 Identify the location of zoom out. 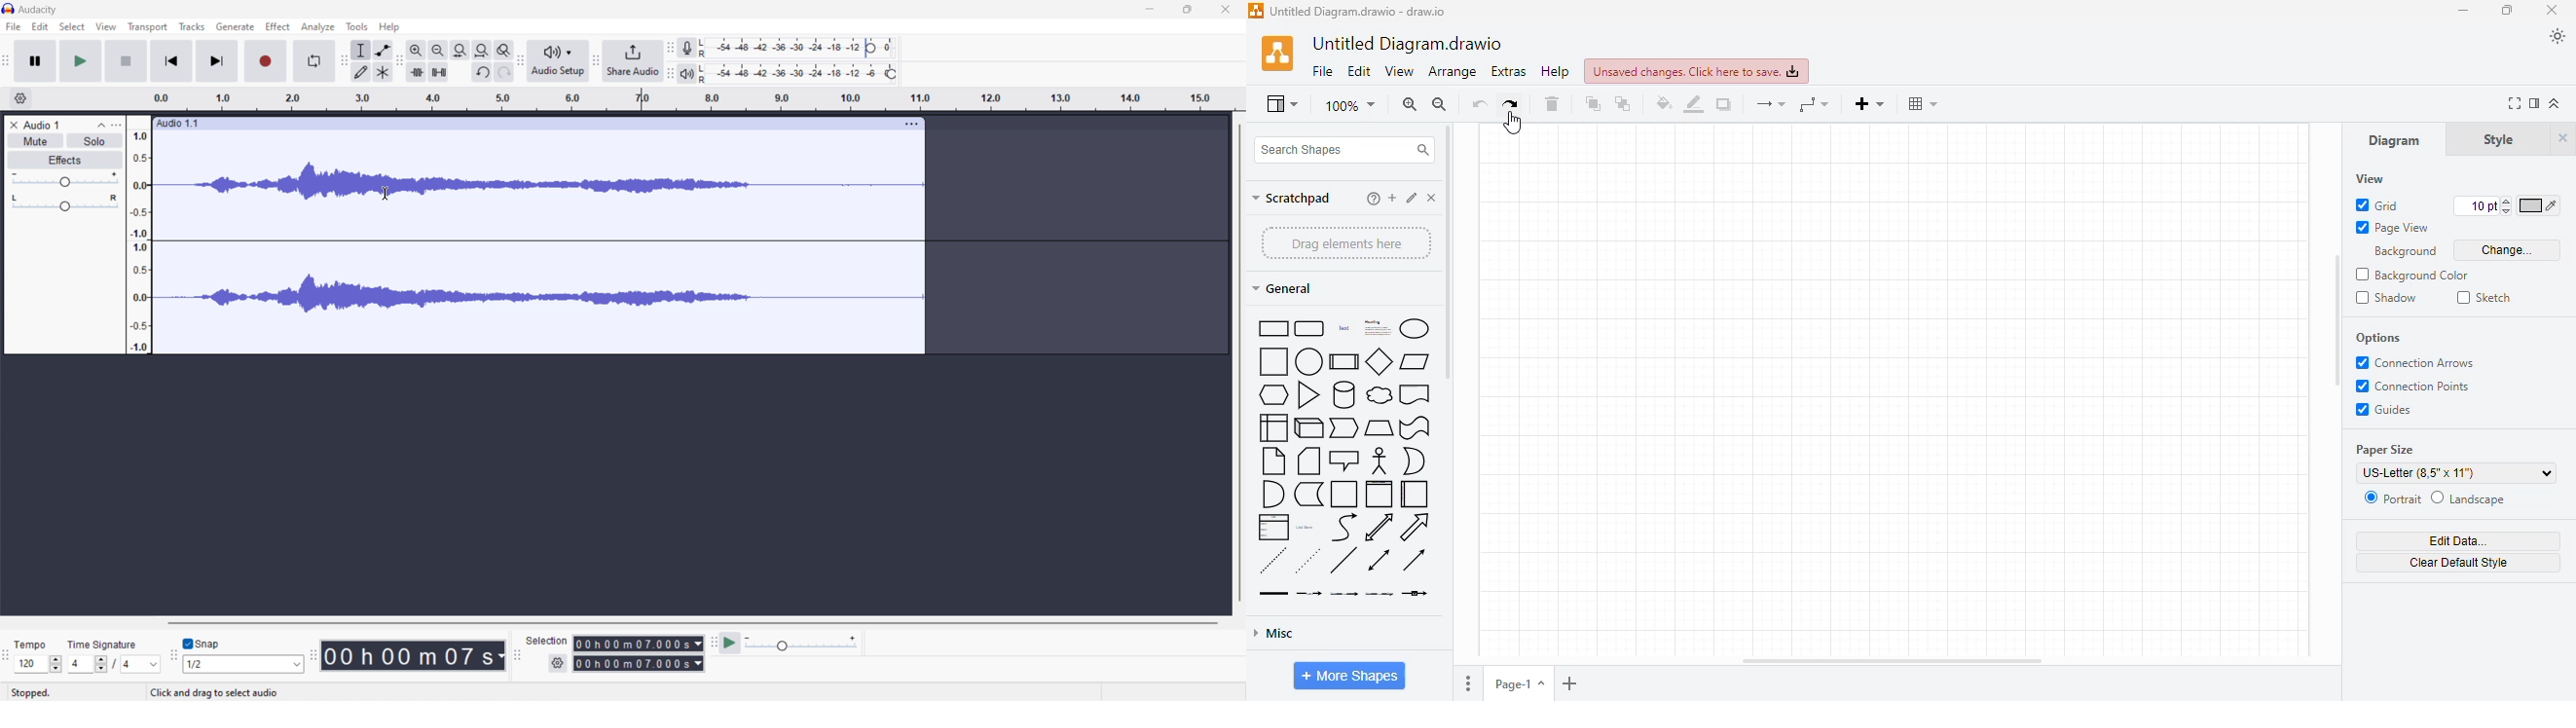
(437, 50).